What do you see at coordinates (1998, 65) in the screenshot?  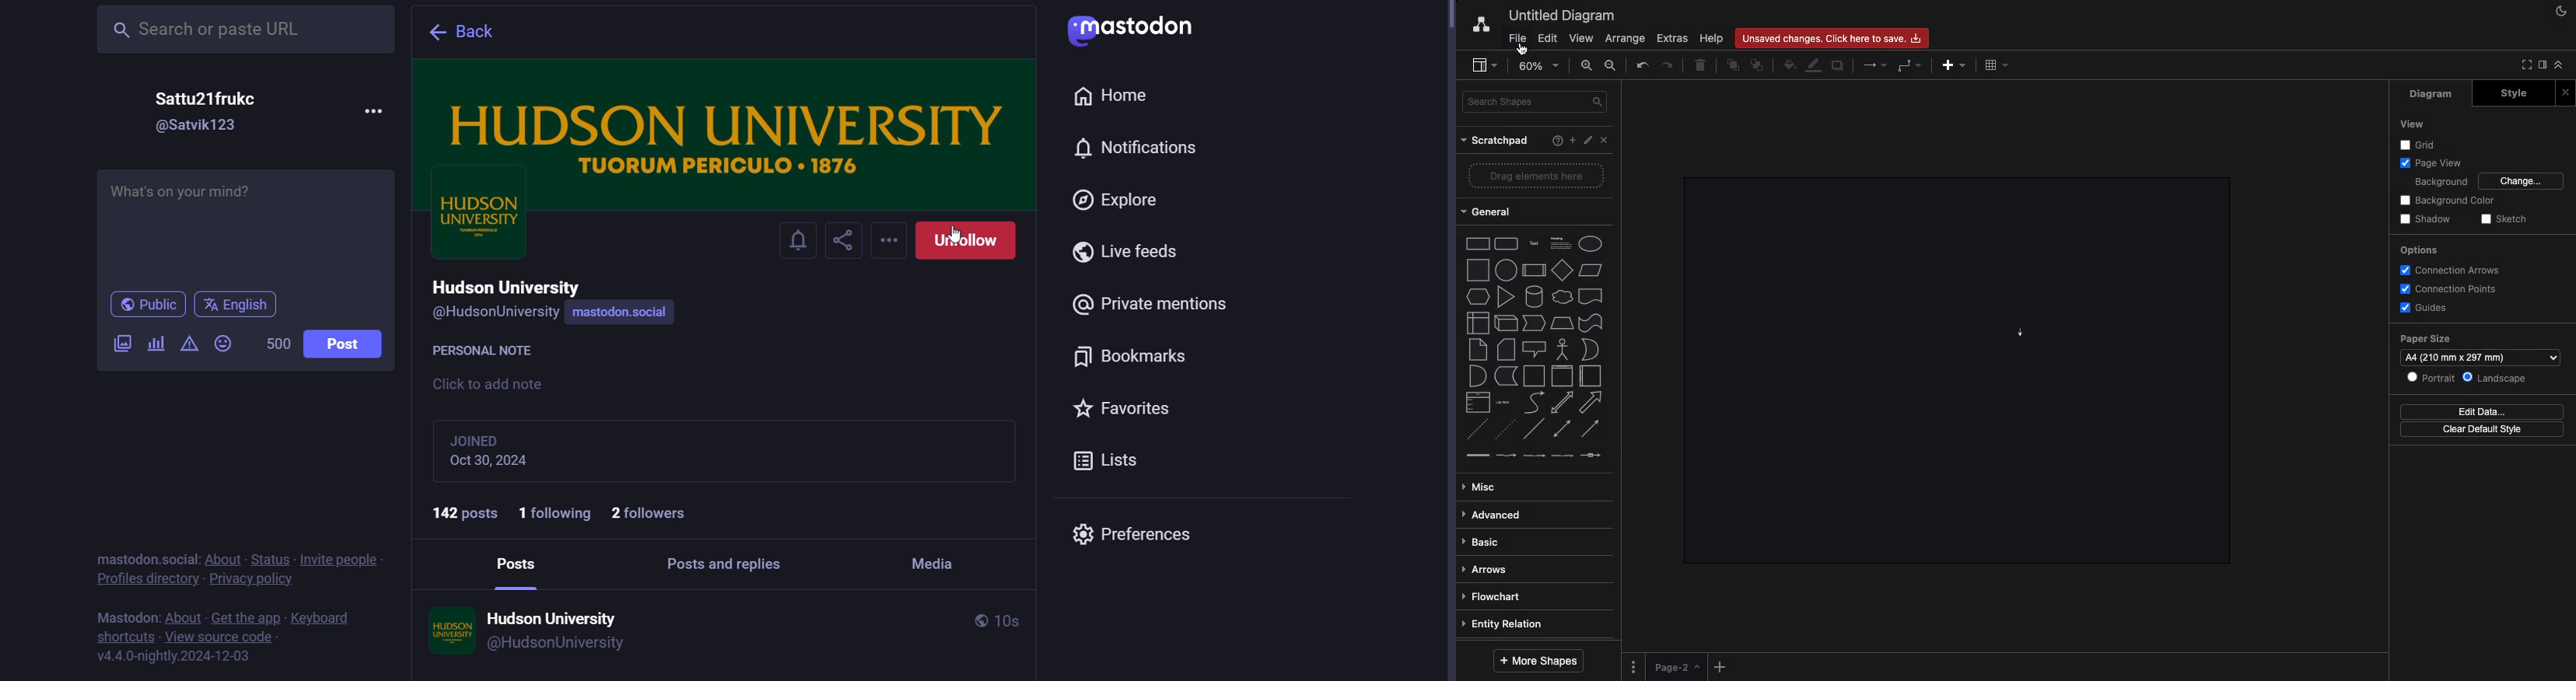 I see `Table` at bounding box center [1998, 65].